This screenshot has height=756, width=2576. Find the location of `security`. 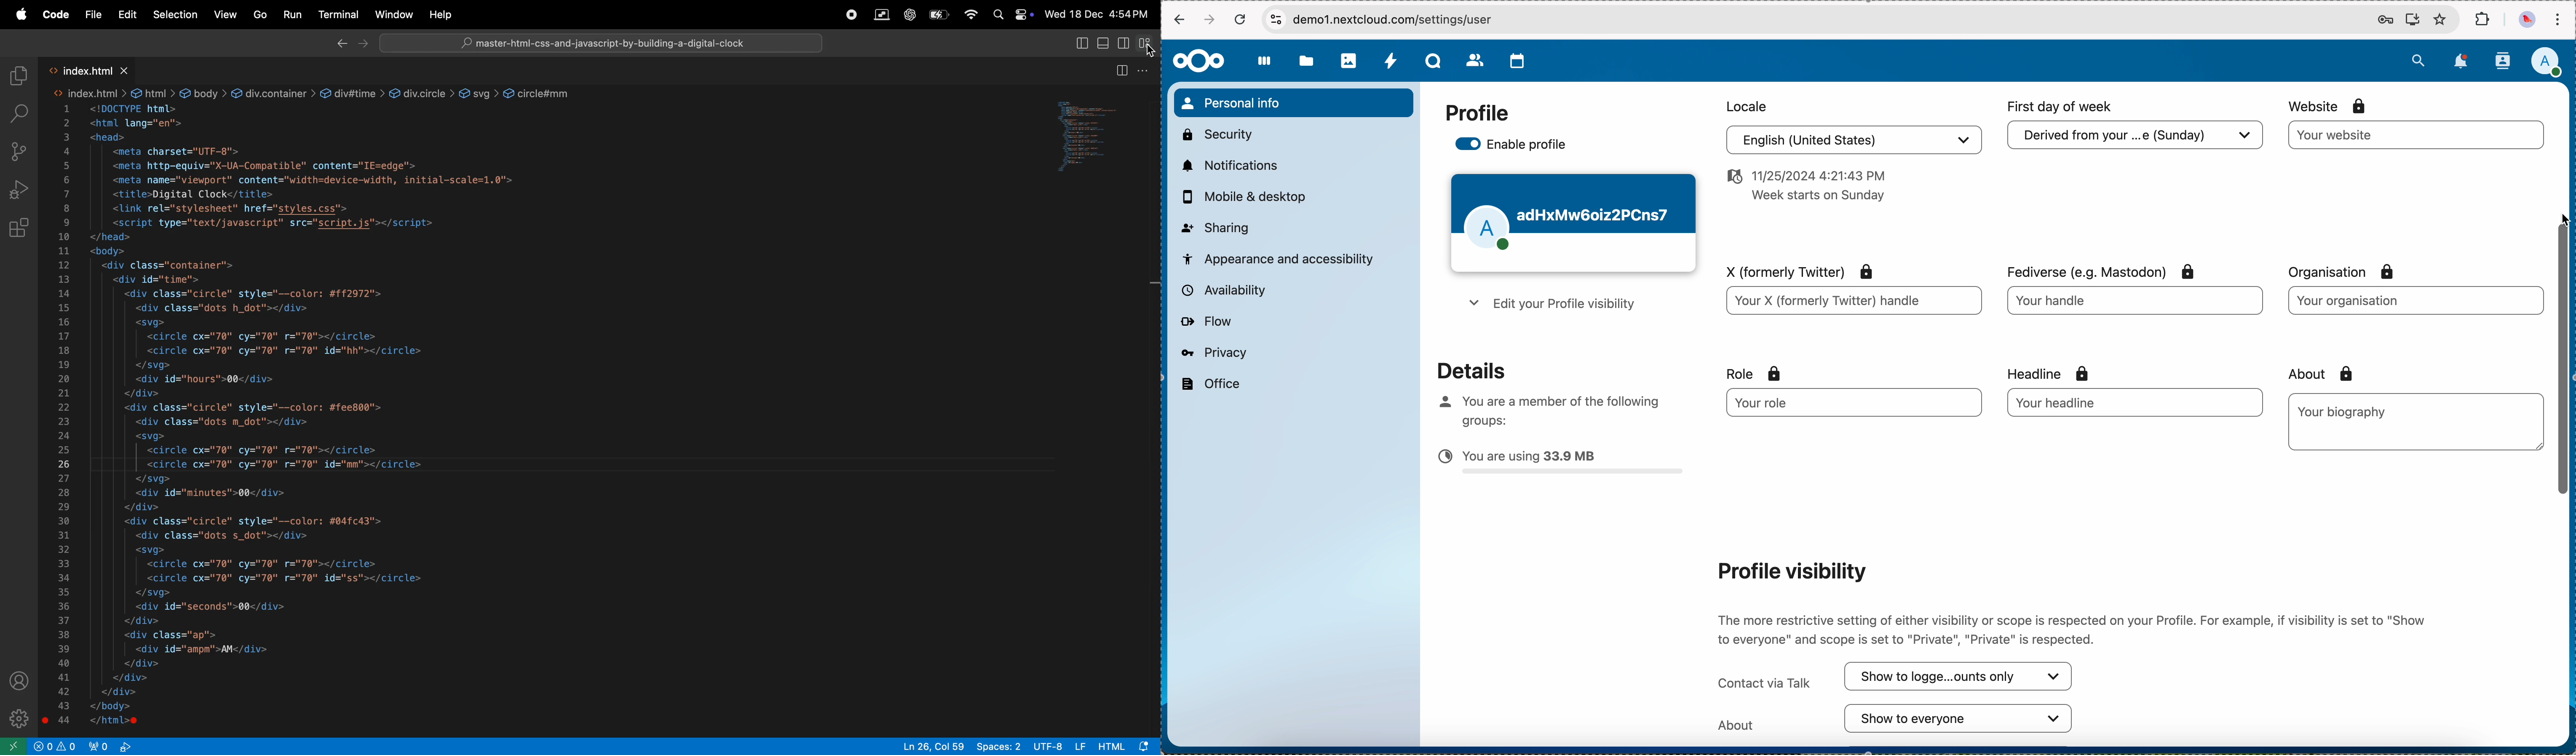

security is located at coordinates (1216, 133).